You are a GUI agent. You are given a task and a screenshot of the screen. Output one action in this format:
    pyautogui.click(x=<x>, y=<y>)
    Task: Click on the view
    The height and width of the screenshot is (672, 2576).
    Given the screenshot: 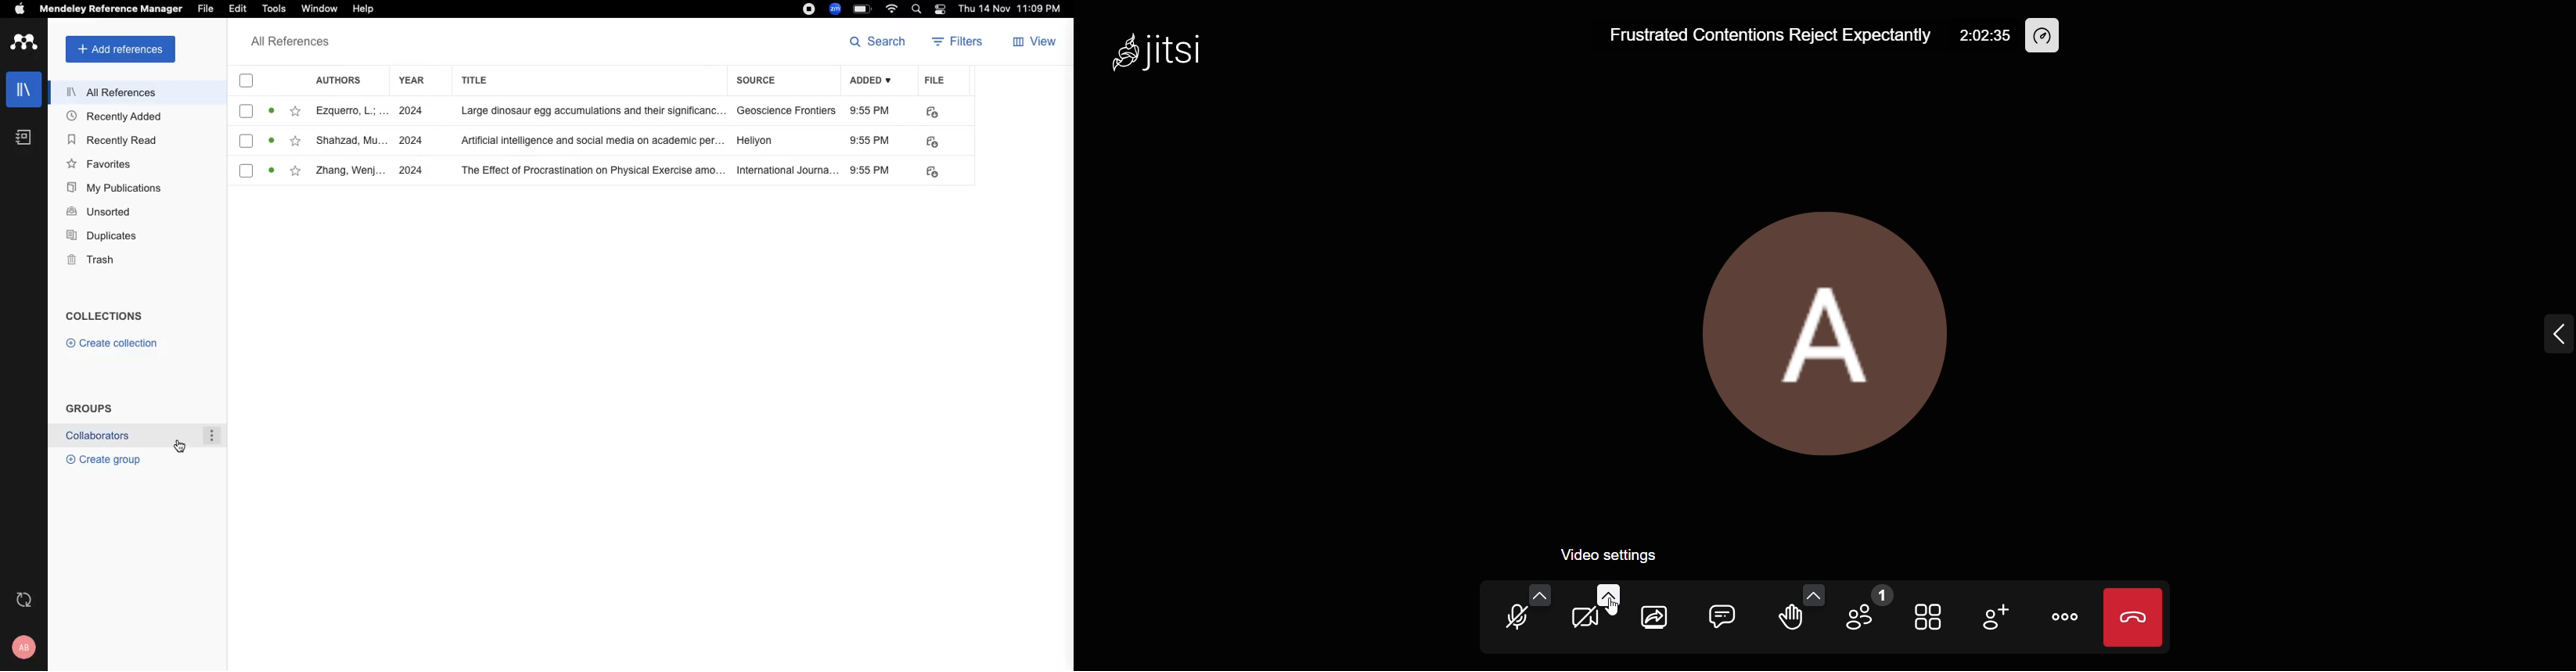 What is the action you would take?
    pyautogui.click(x=1038, y=43)
    